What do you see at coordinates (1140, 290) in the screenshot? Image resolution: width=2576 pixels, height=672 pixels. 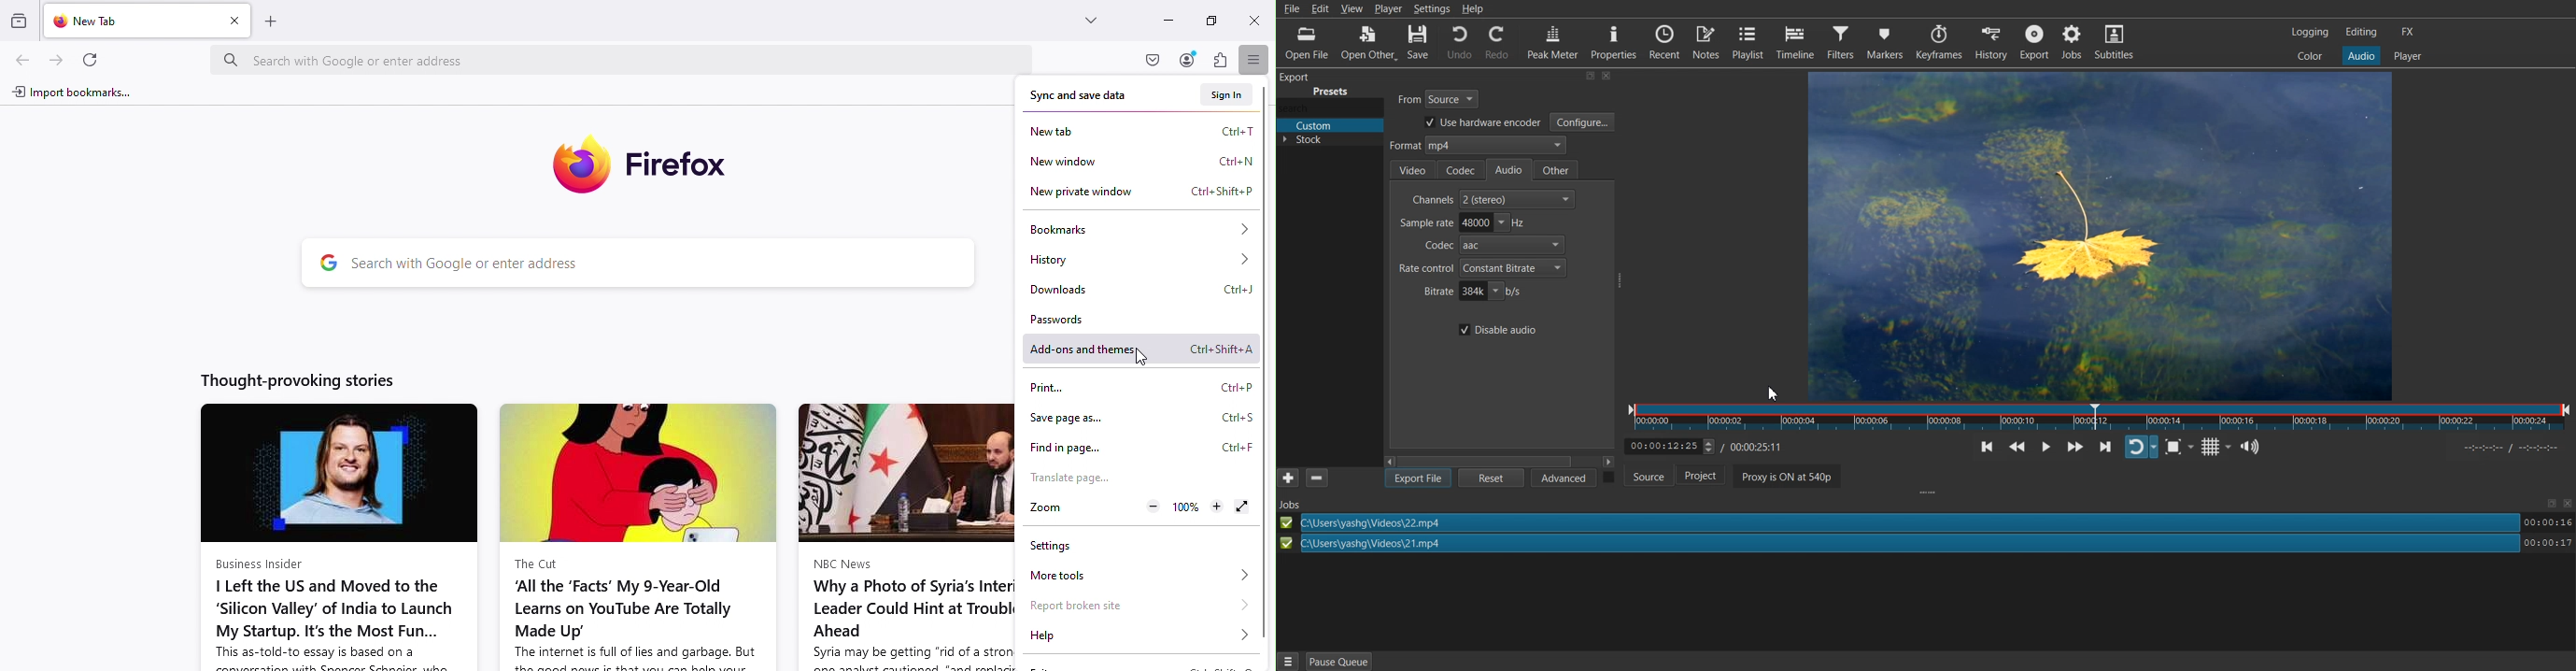 I see `Downloads` at bounding box center [1140, 290].